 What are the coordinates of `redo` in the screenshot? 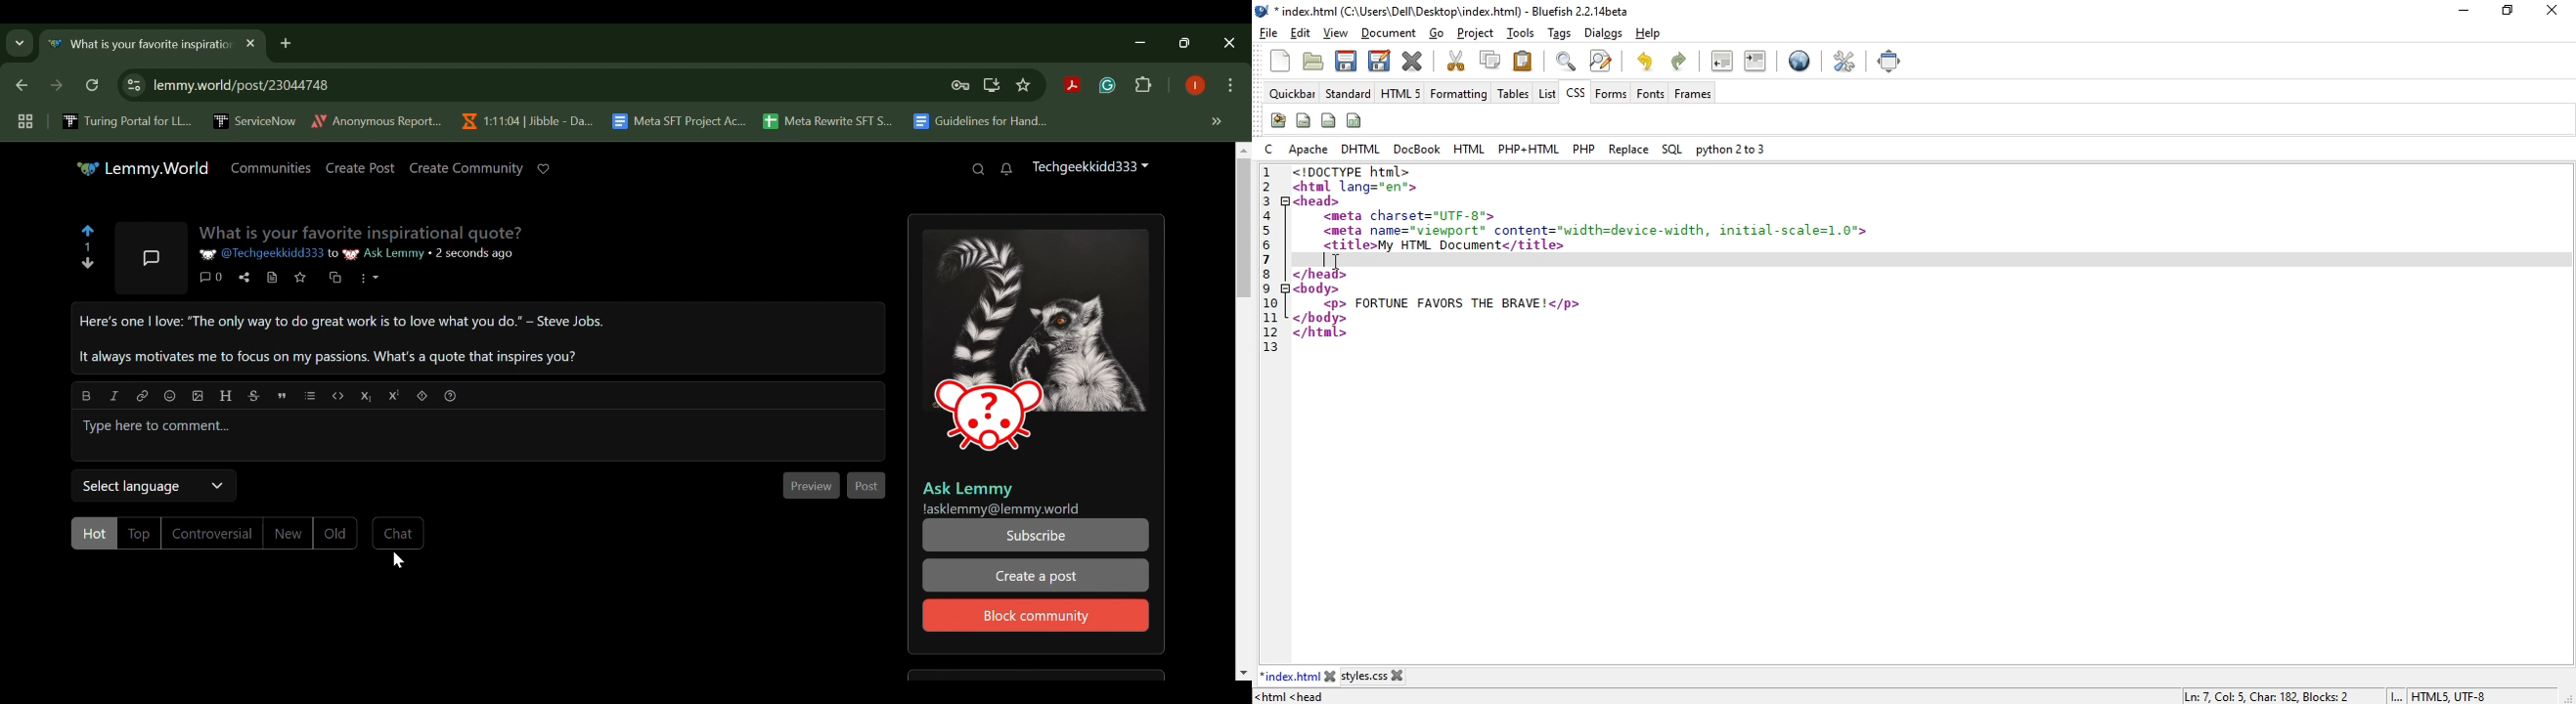 It's located at (1682, 59).